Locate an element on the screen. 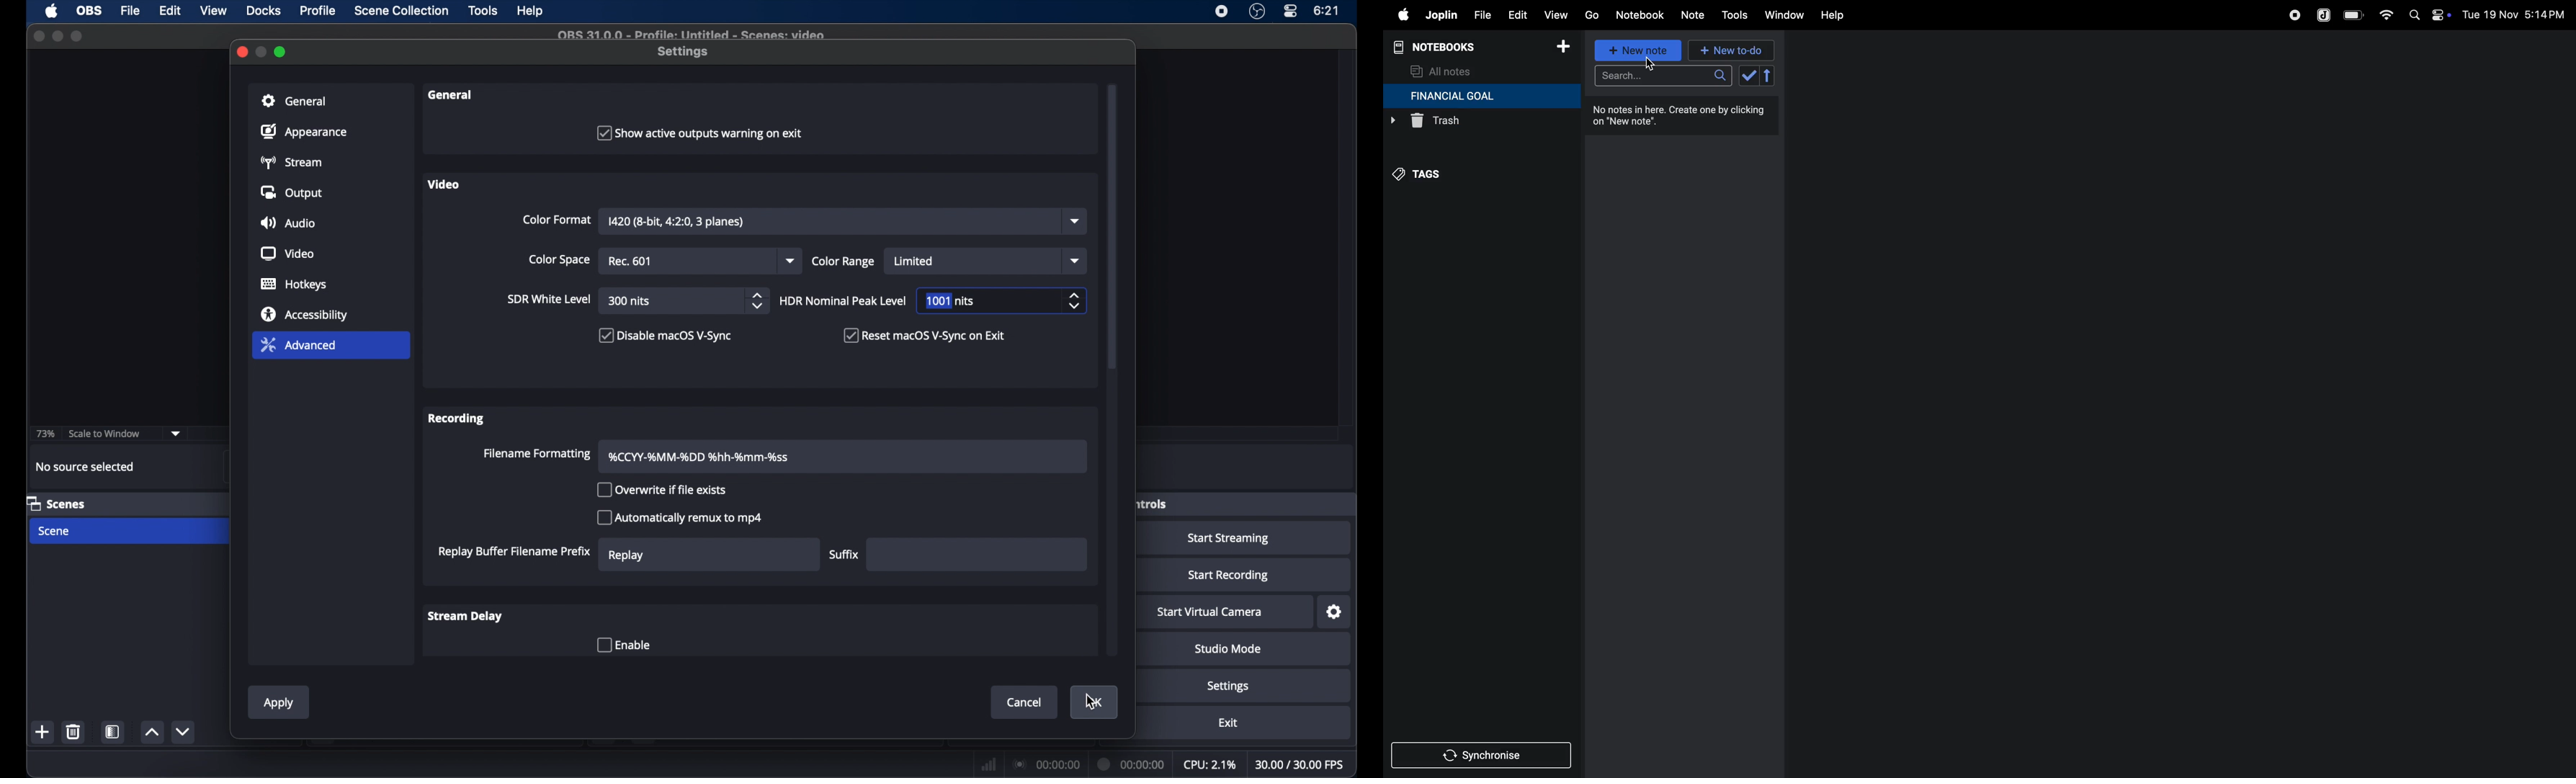 This screenshot has width=2576, height=784. stream is located at coordinates (290, 162).